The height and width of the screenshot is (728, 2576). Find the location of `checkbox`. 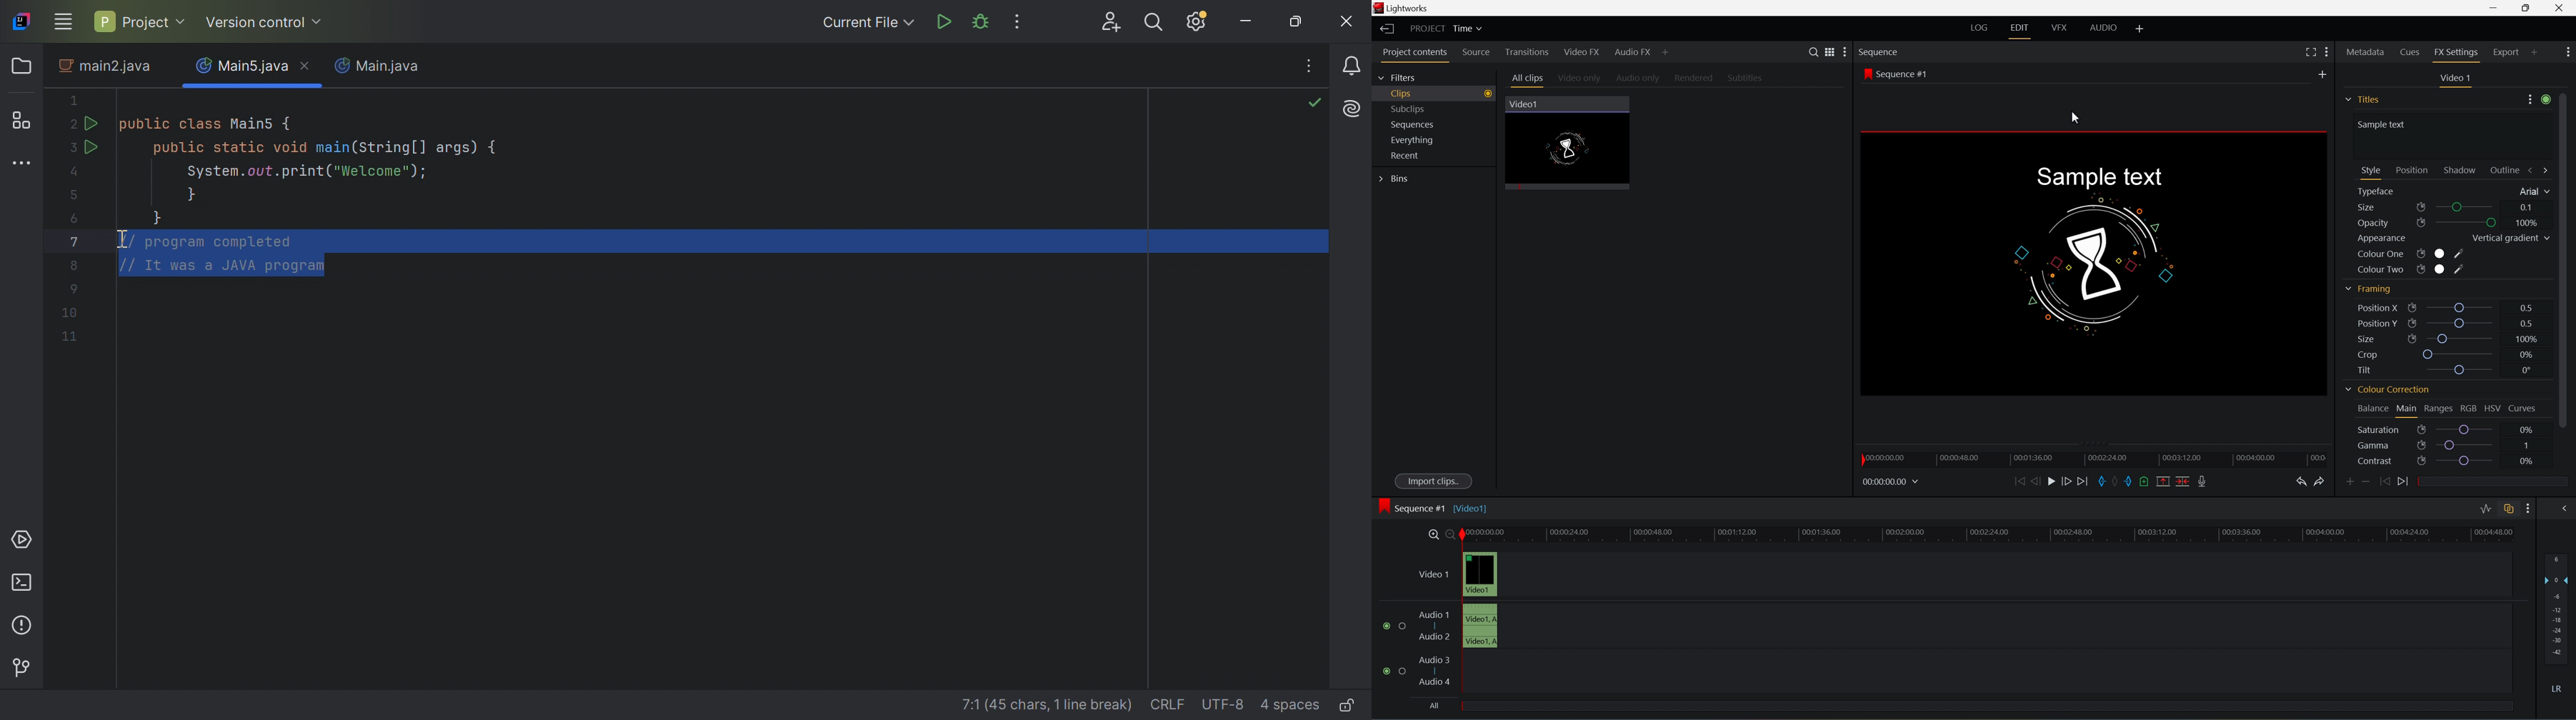

checkbox is located at coordinates (1404, 672).